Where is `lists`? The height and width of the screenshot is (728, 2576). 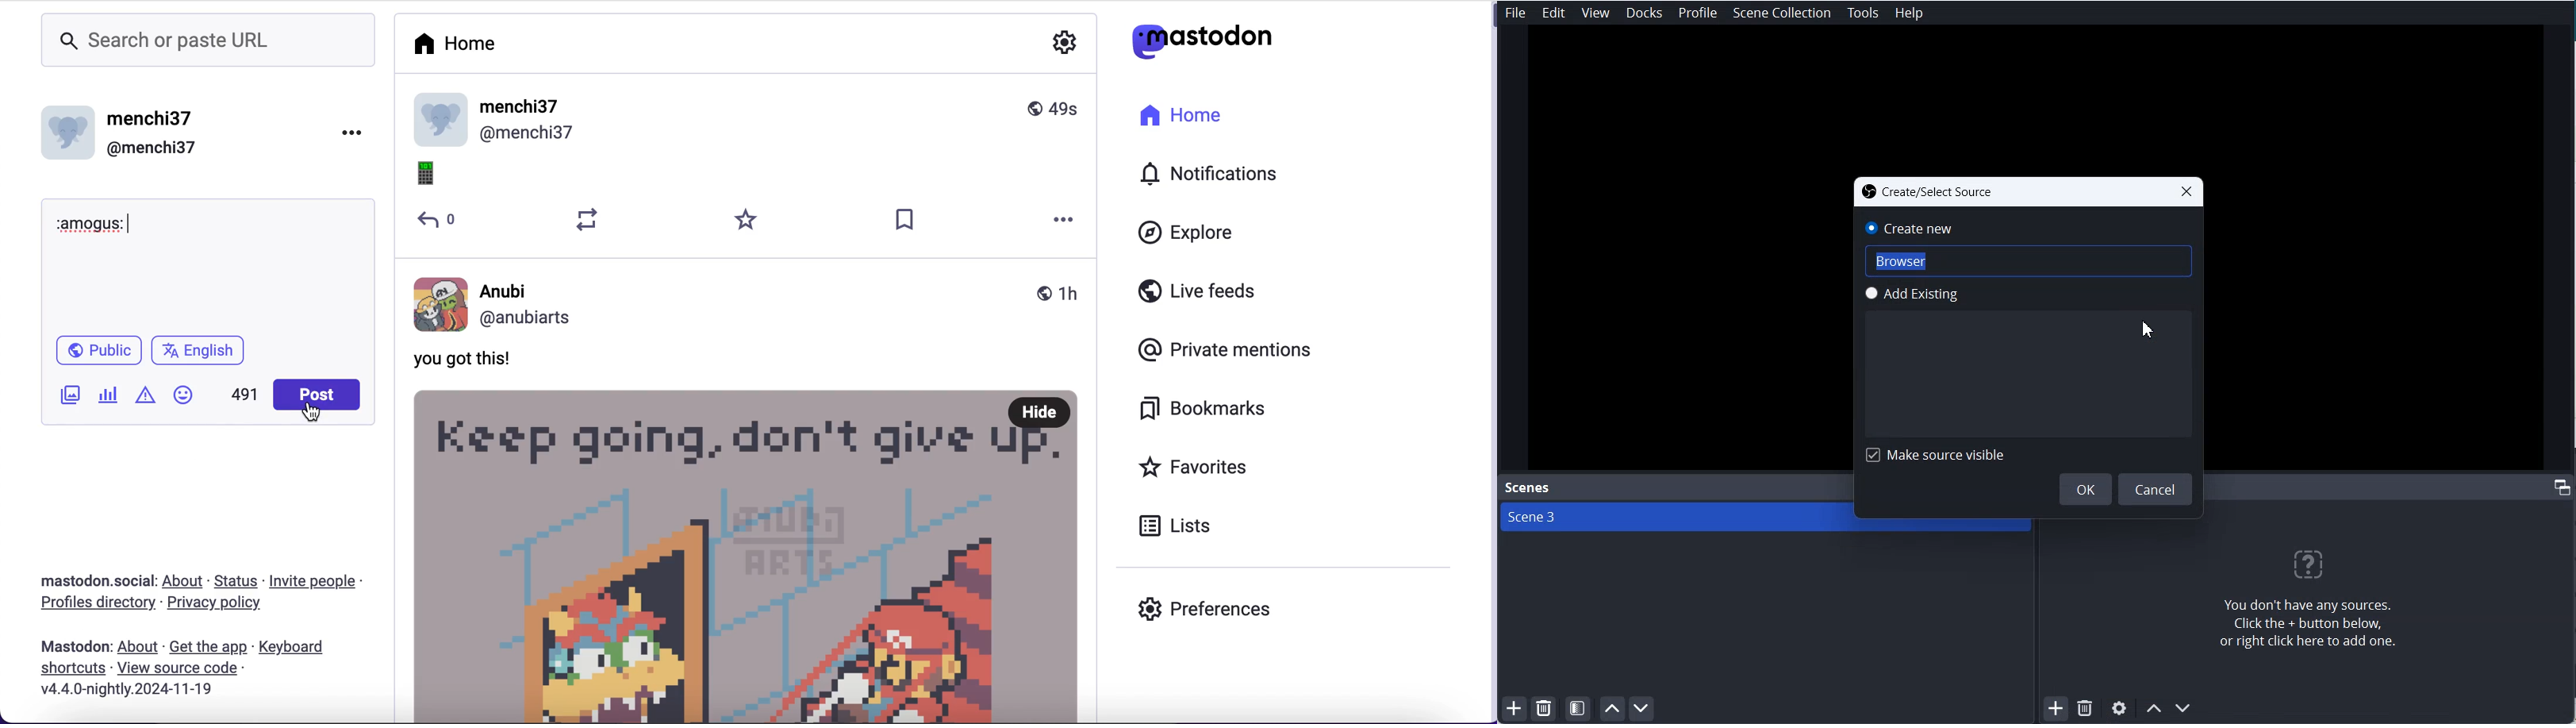 lists is located at coordinates (1179, 526).